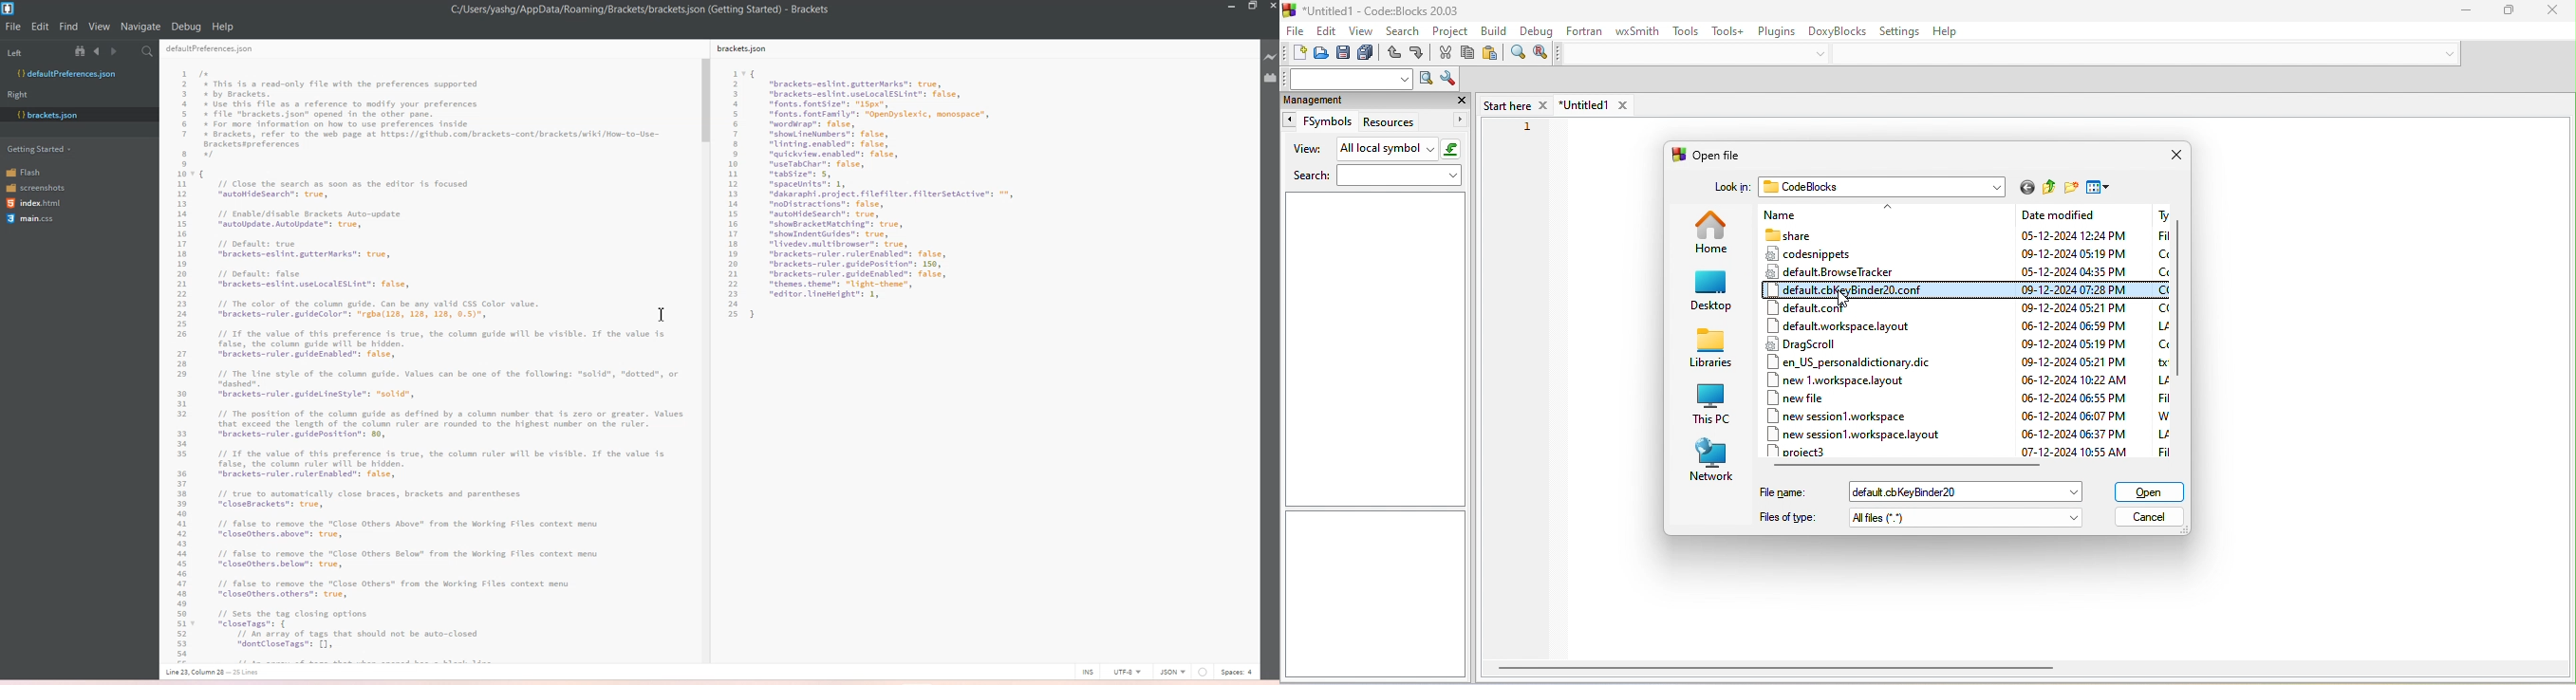 The image size is (2576, 700). What do you see at coordinates (1684, 31) in the screenshot?
I see `tools` at bounding box center [1684, 31].